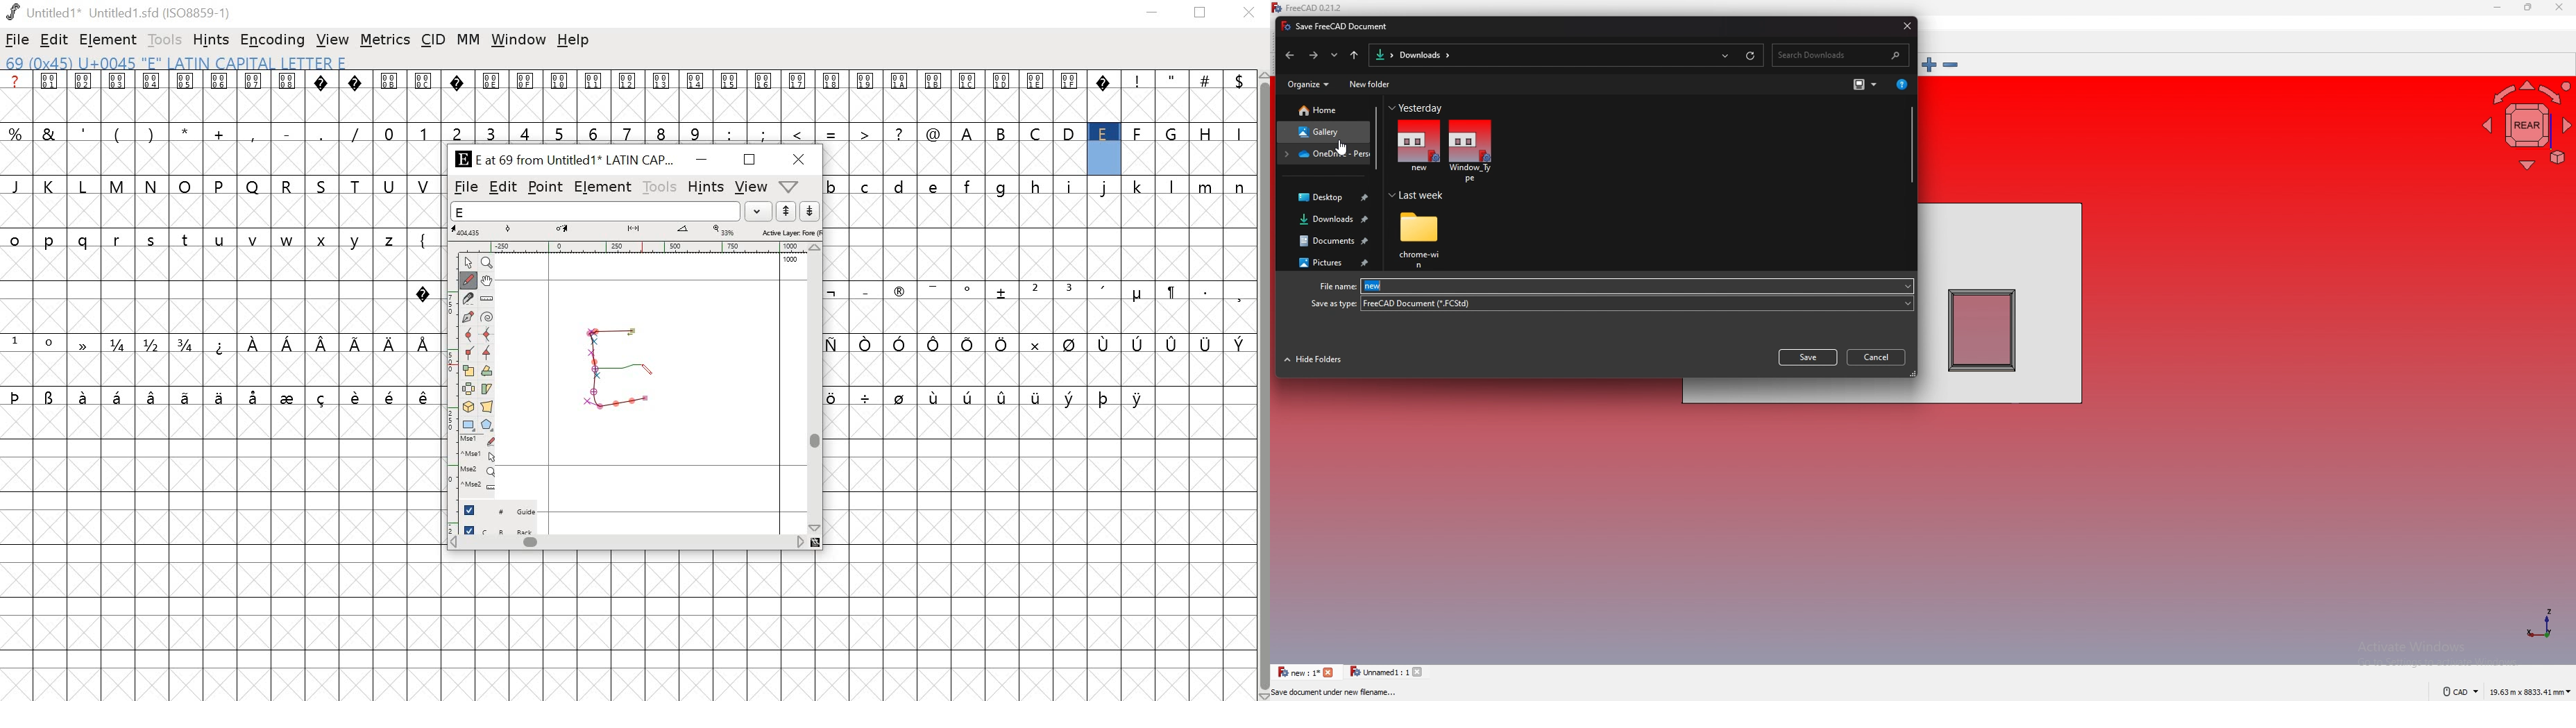 The height and width of the screenshot is (728, 2576). I want to click on new folder, so click(1370, 84).